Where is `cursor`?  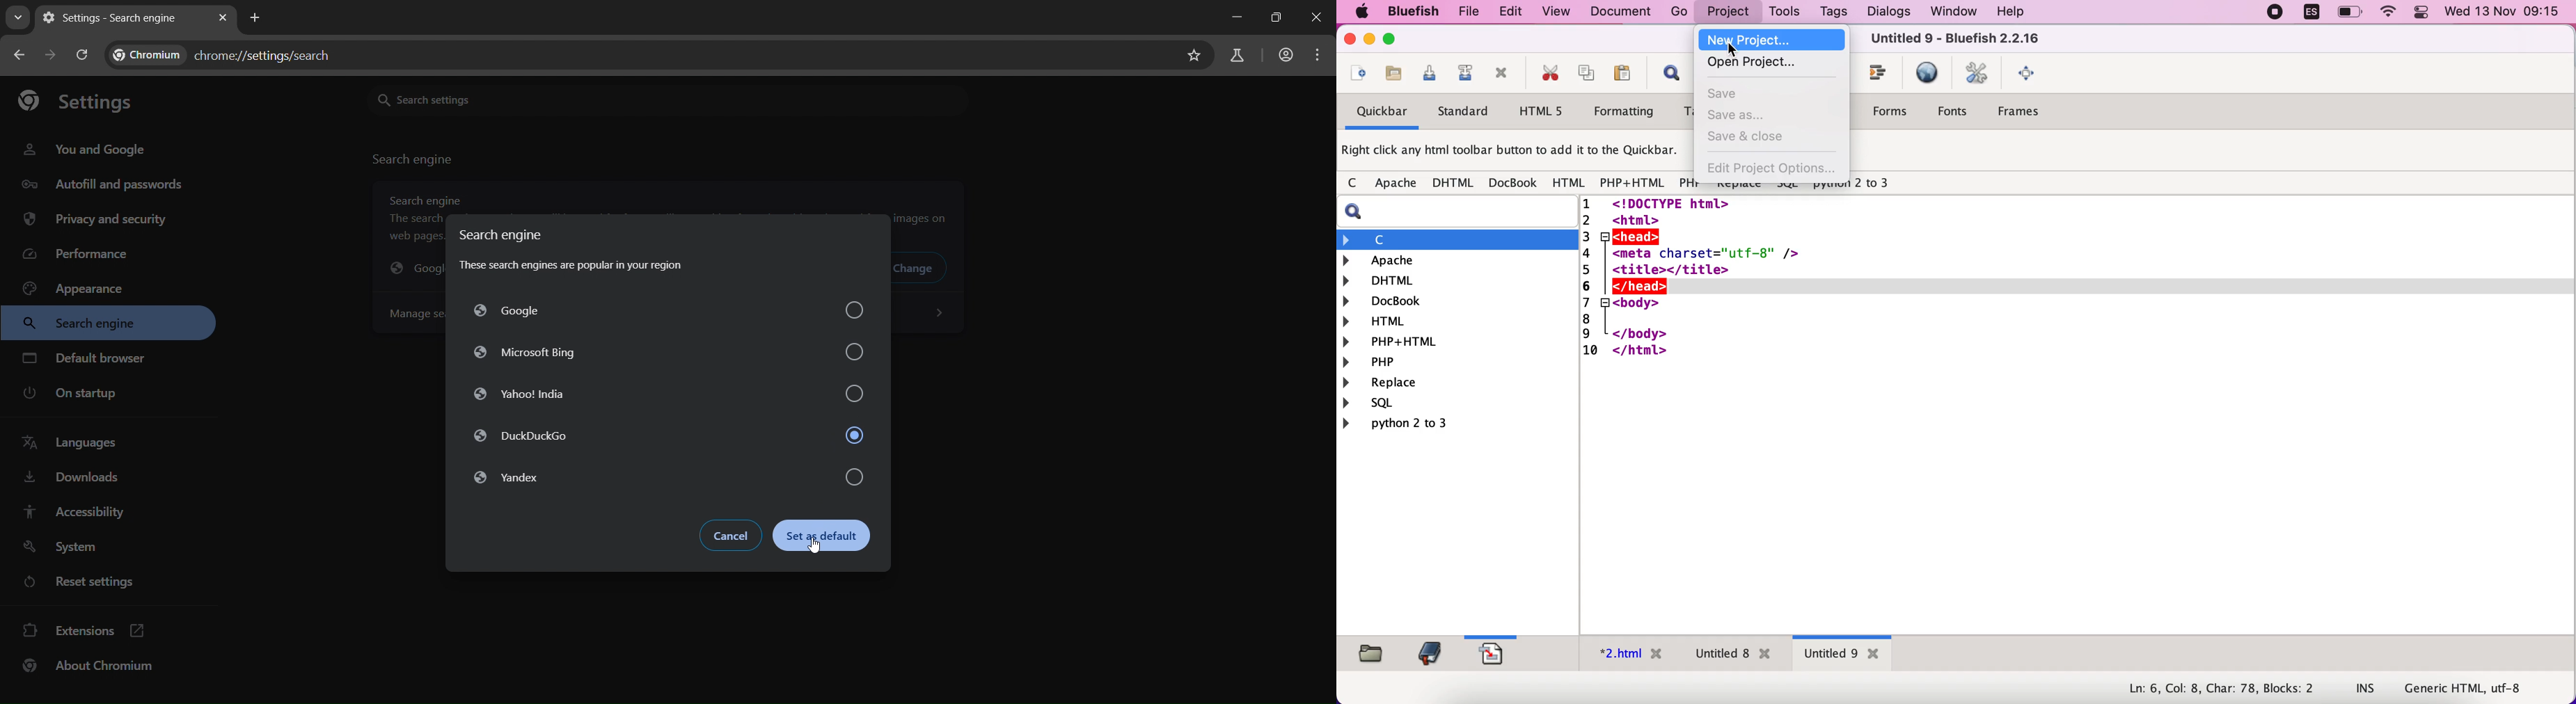
cursor is located at coordinates (819, 549).